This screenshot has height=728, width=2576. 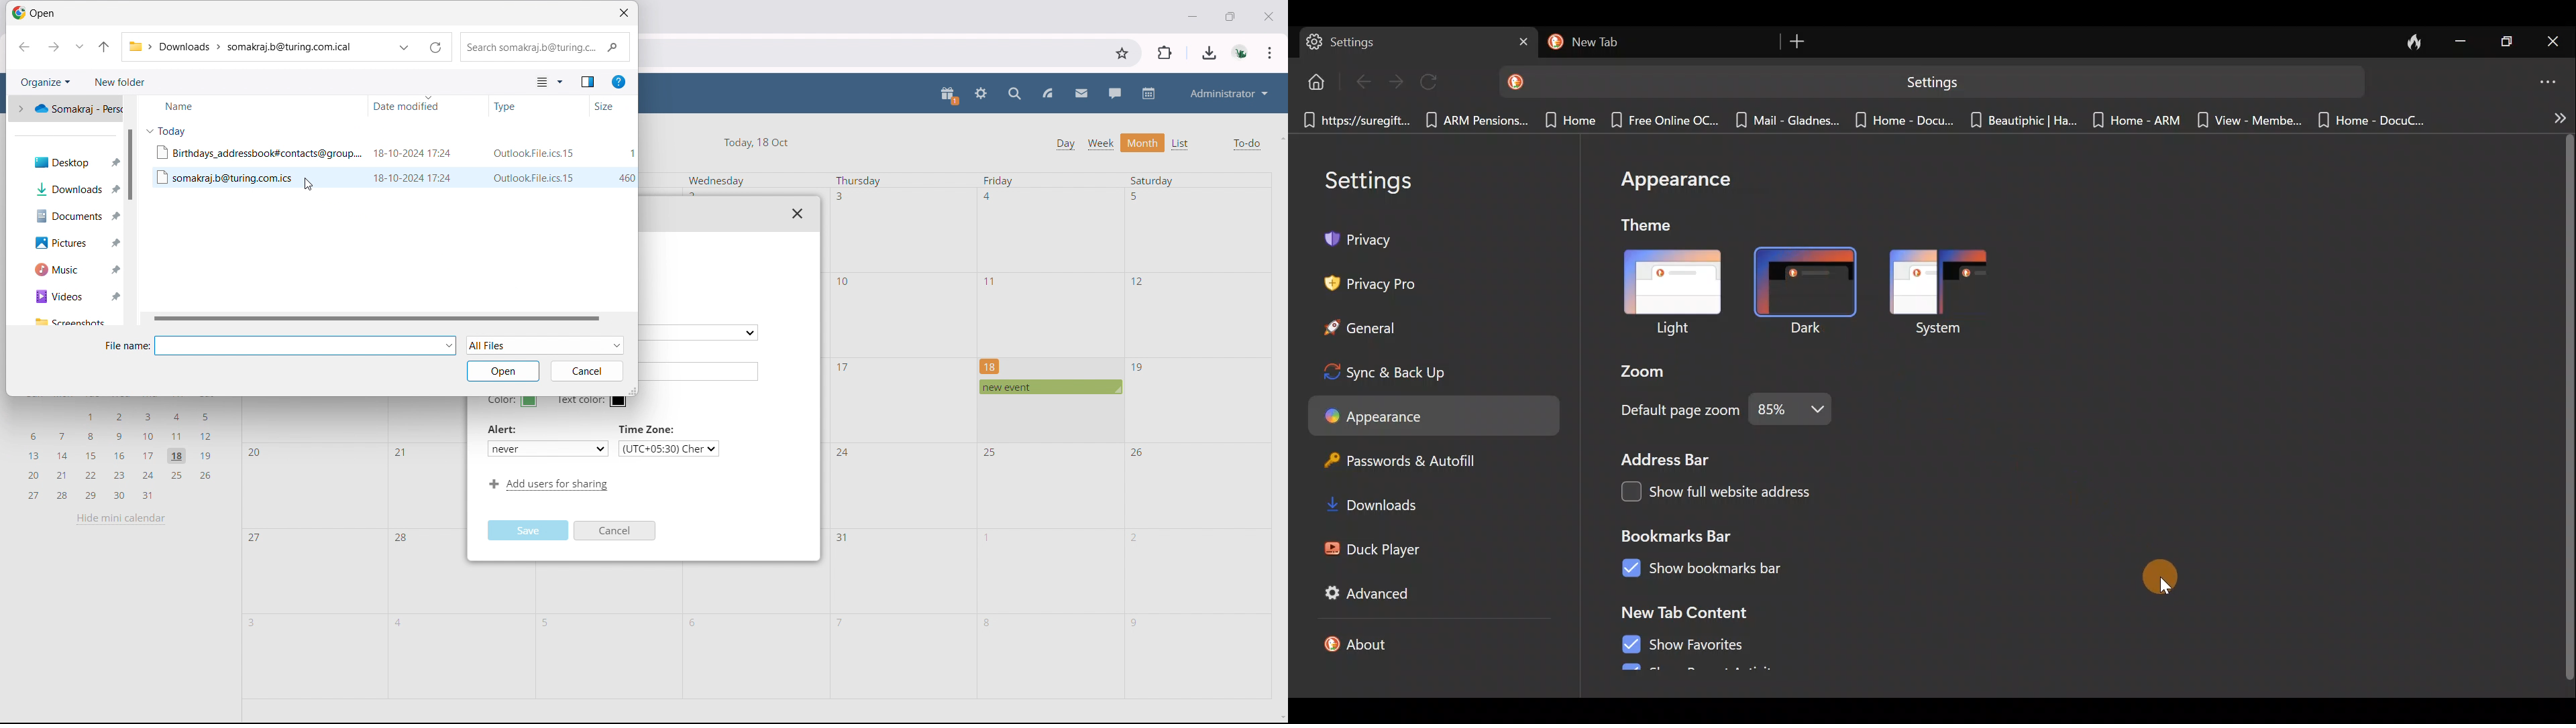 I want to click on New folder, so click(x=119, y=82).